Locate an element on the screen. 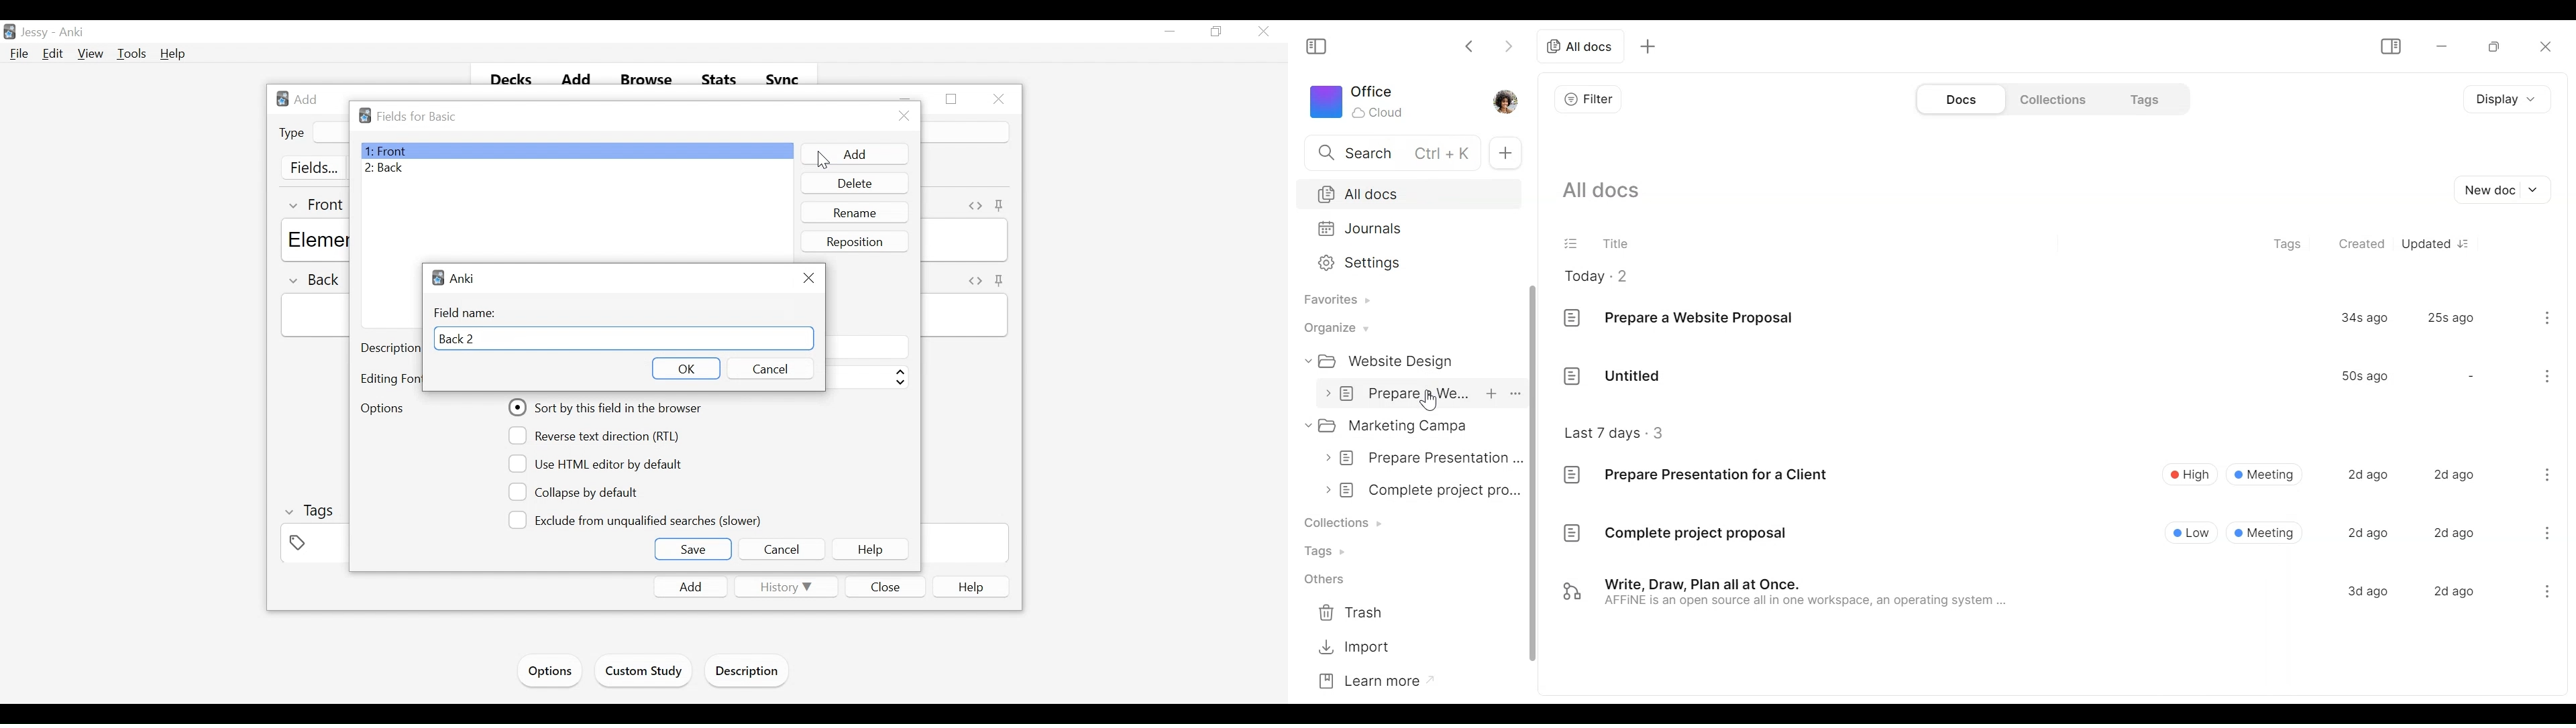  Help is located at coordinates (870, 550).